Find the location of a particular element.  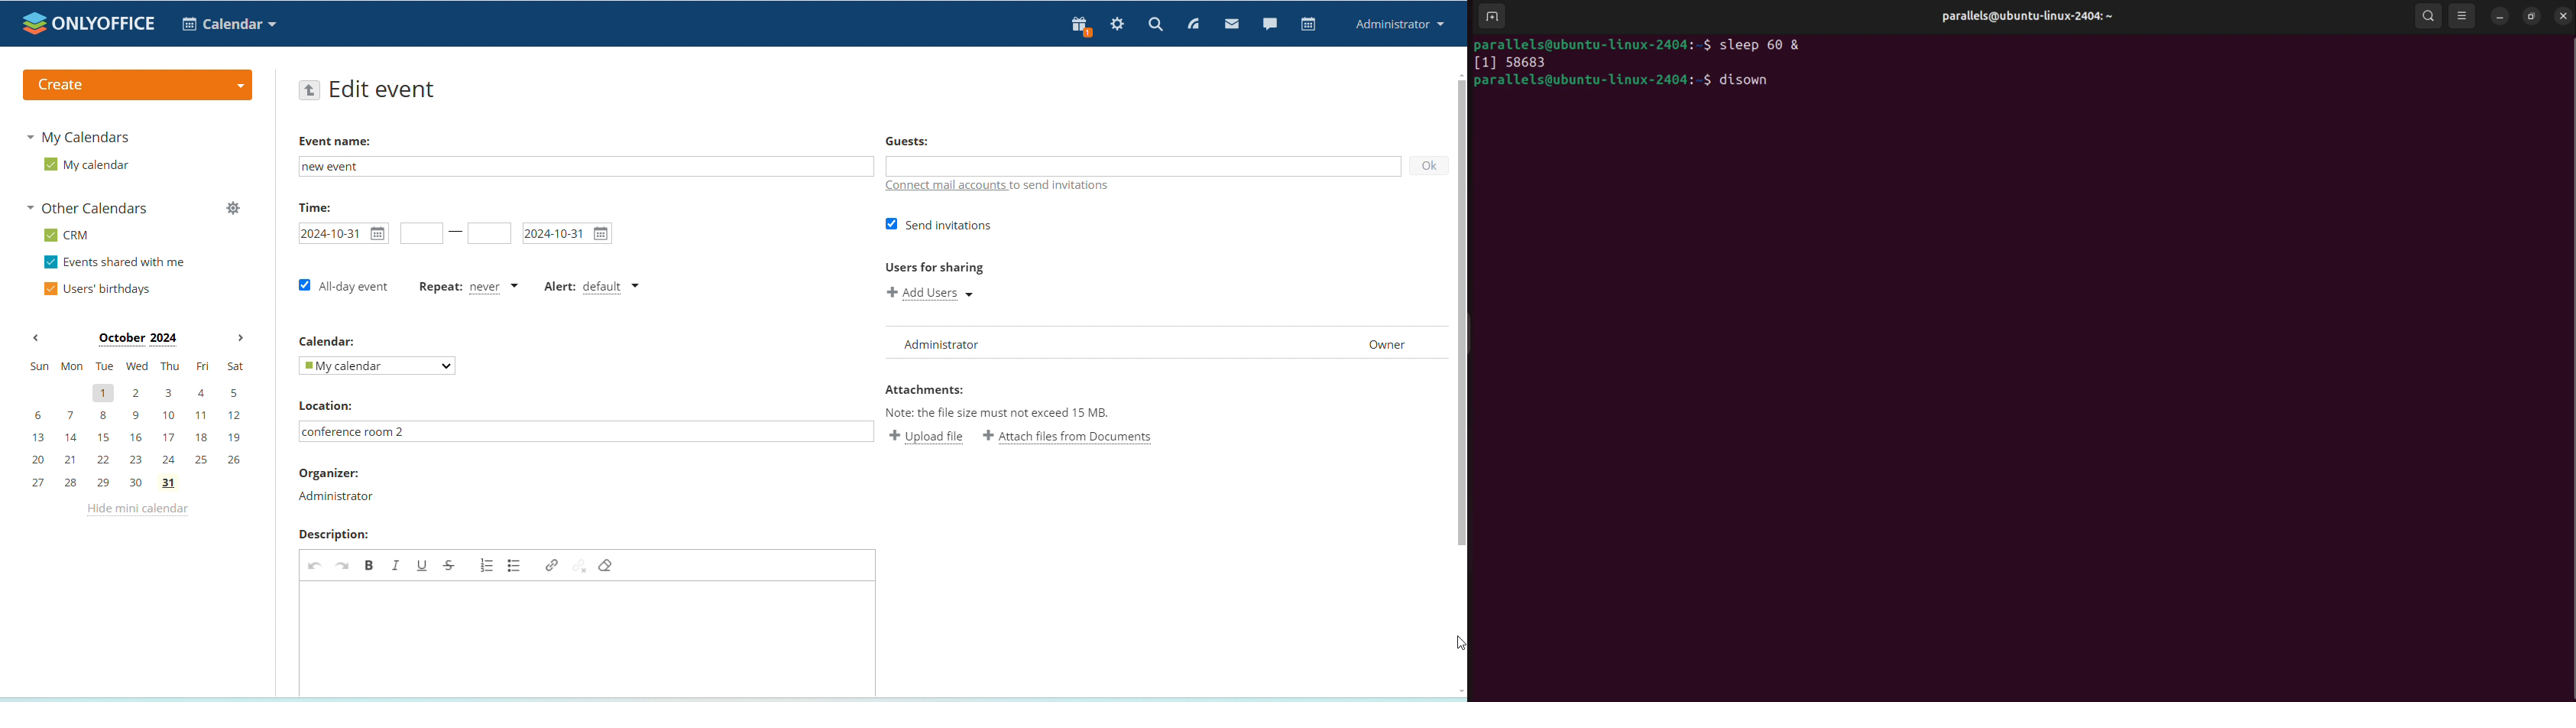

events shared with me is located at coordinates (118, 263).